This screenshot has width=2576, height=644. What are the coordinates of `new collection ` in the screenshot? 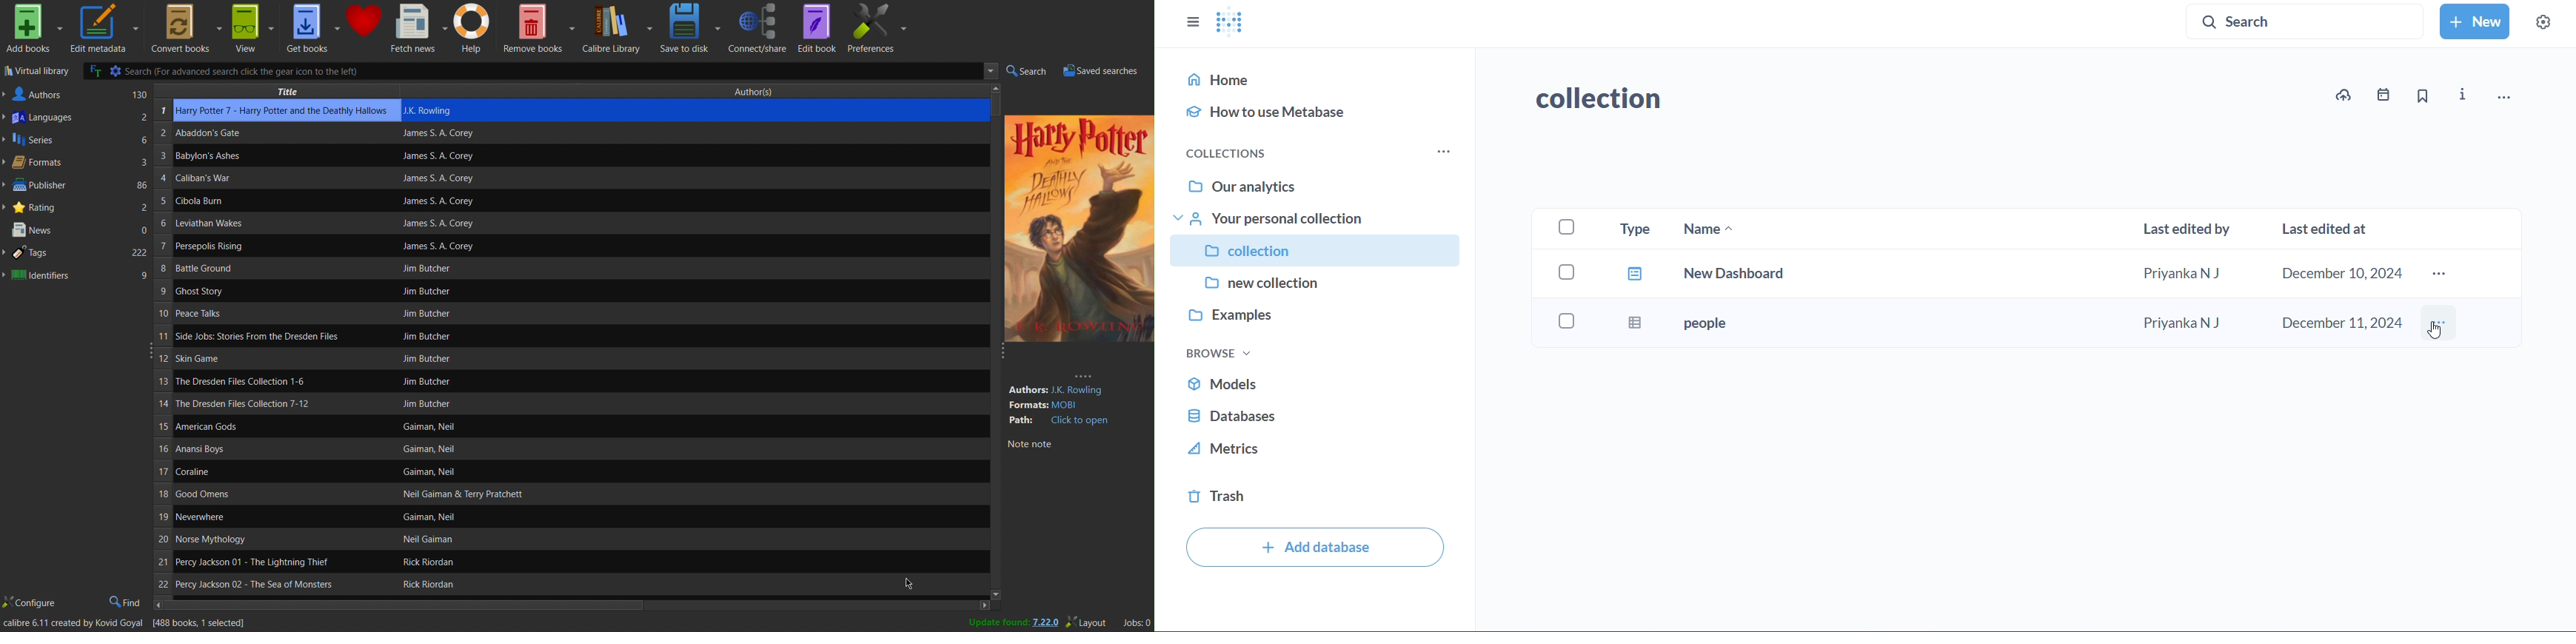 It's located at (1317, 286).